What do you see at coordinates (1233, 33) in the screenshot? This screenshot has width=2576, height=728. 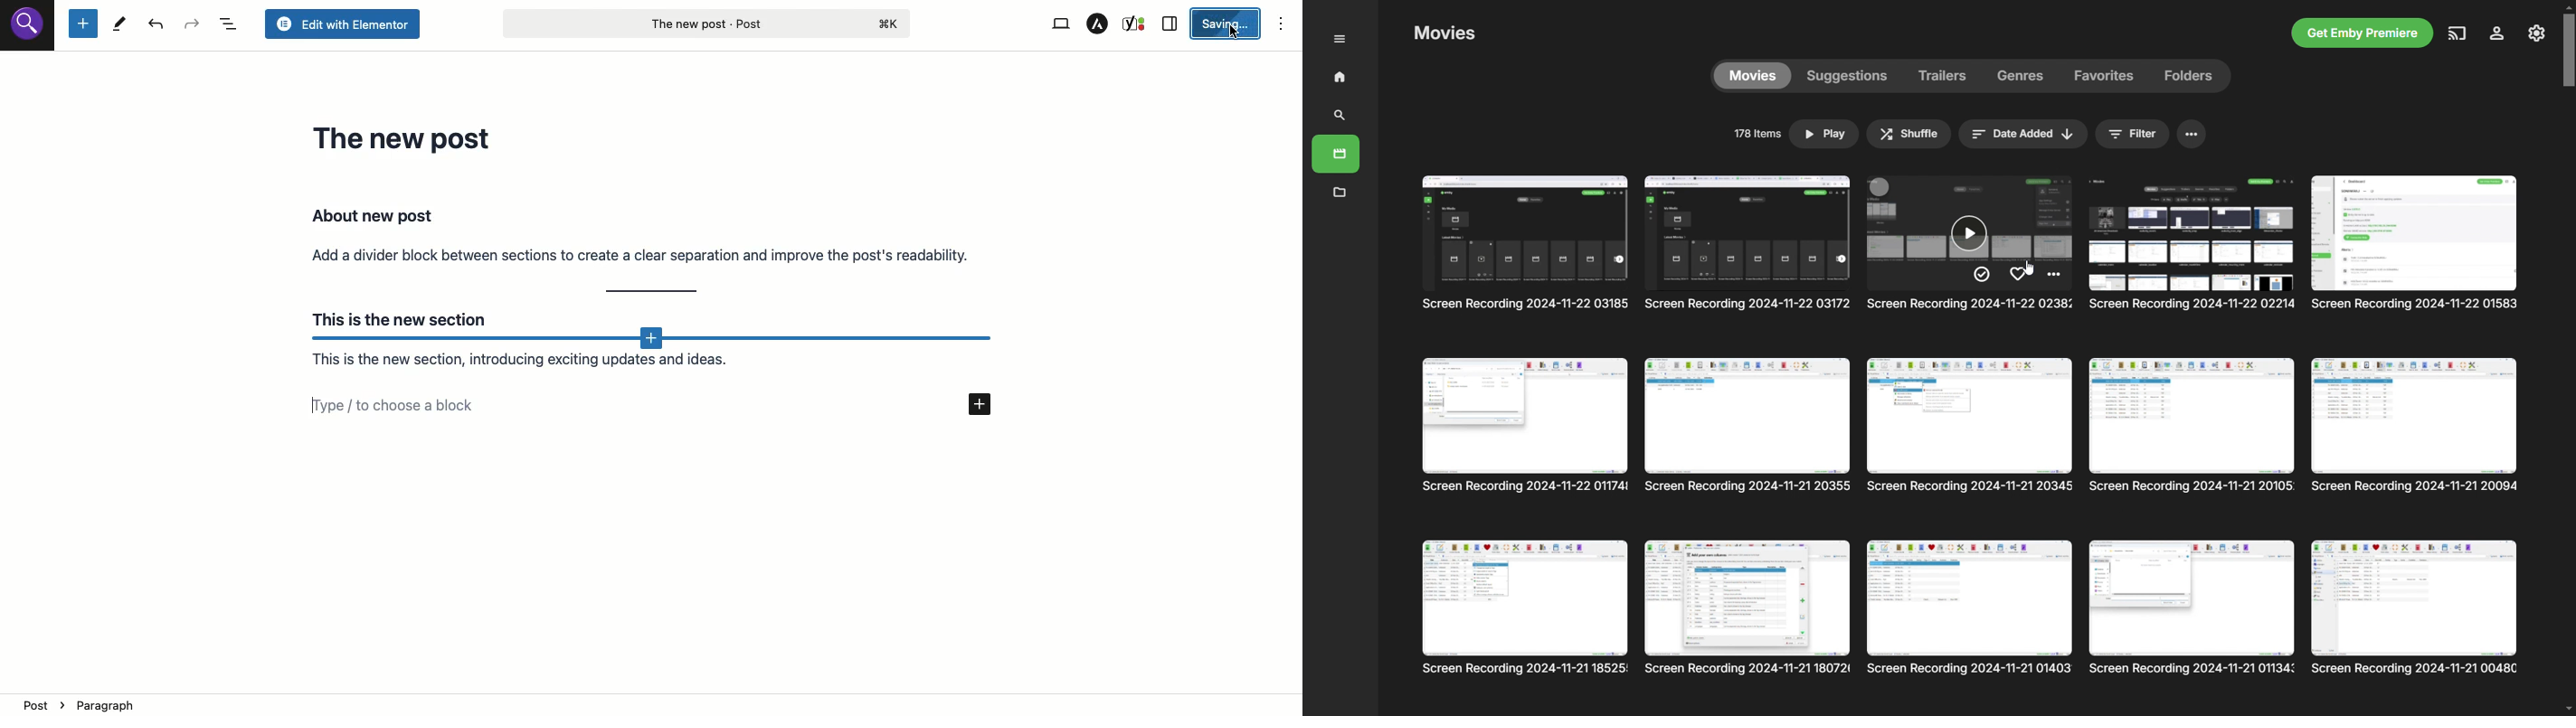 I see `cursor` at bounding box center [1233, 33].